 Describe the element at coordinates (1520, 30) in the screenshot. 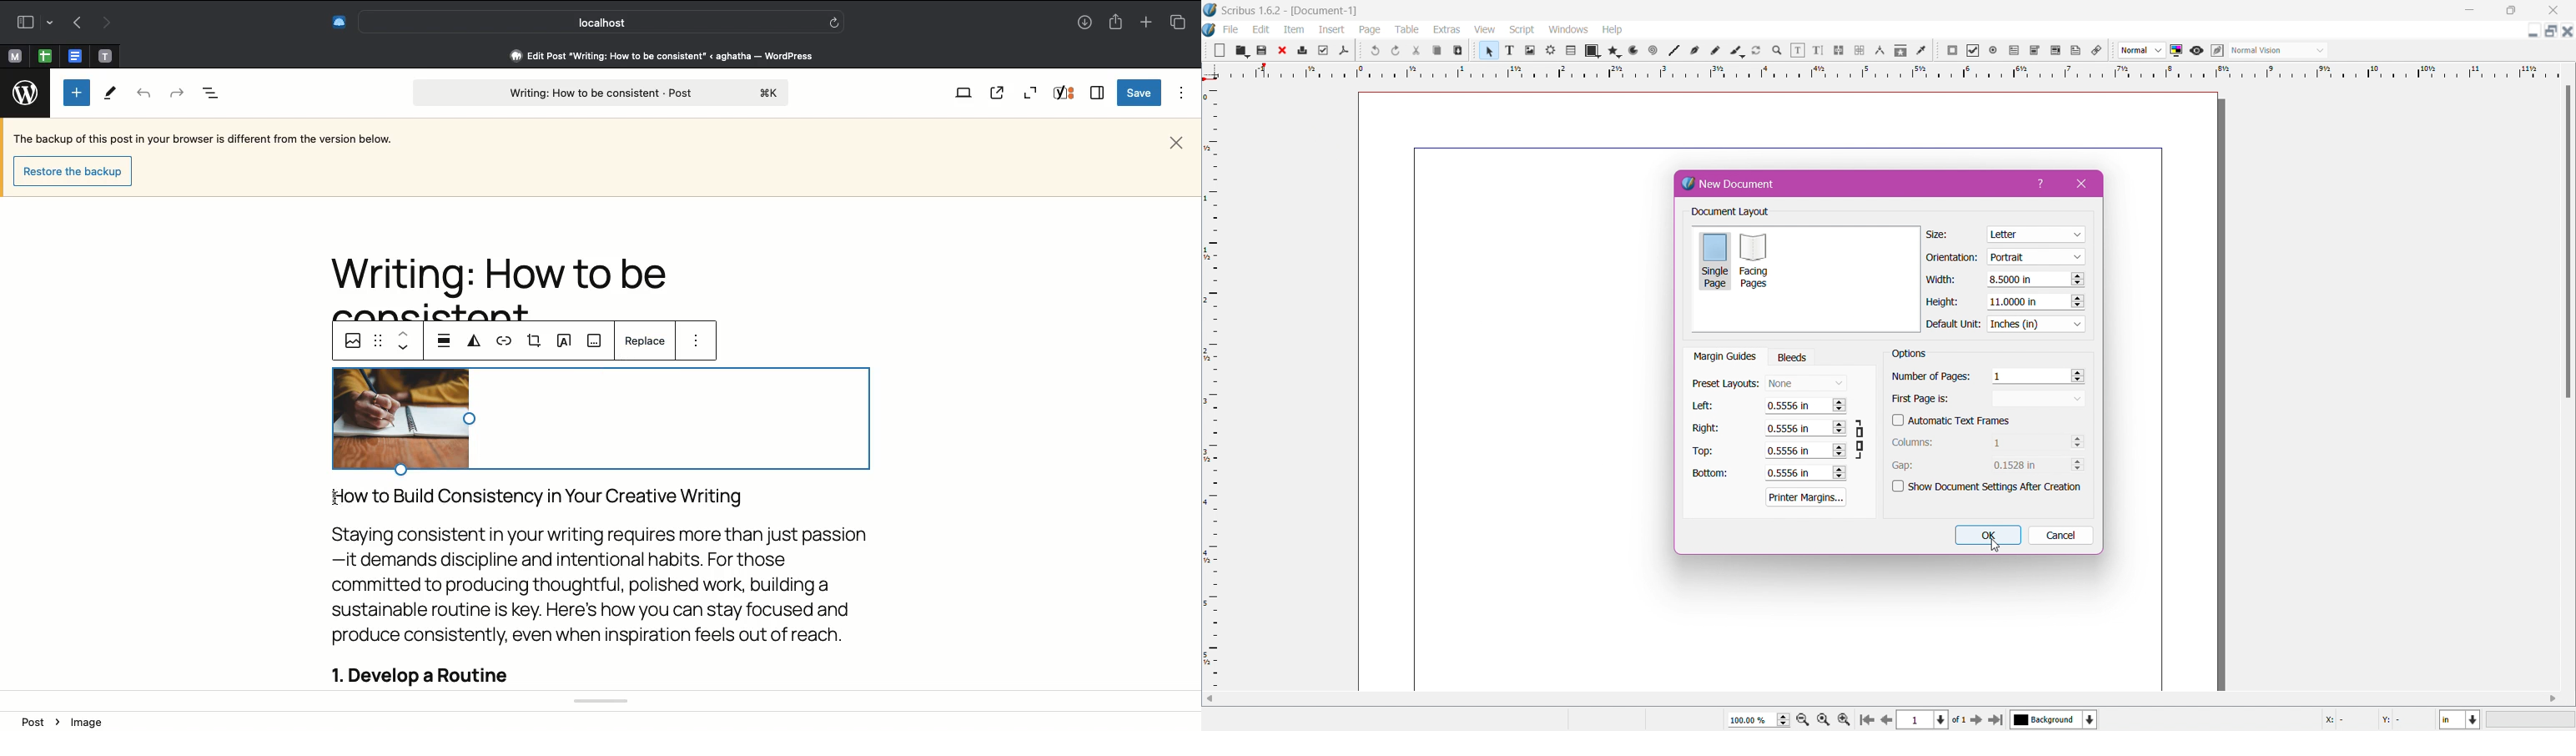

I see `Script` at that location.